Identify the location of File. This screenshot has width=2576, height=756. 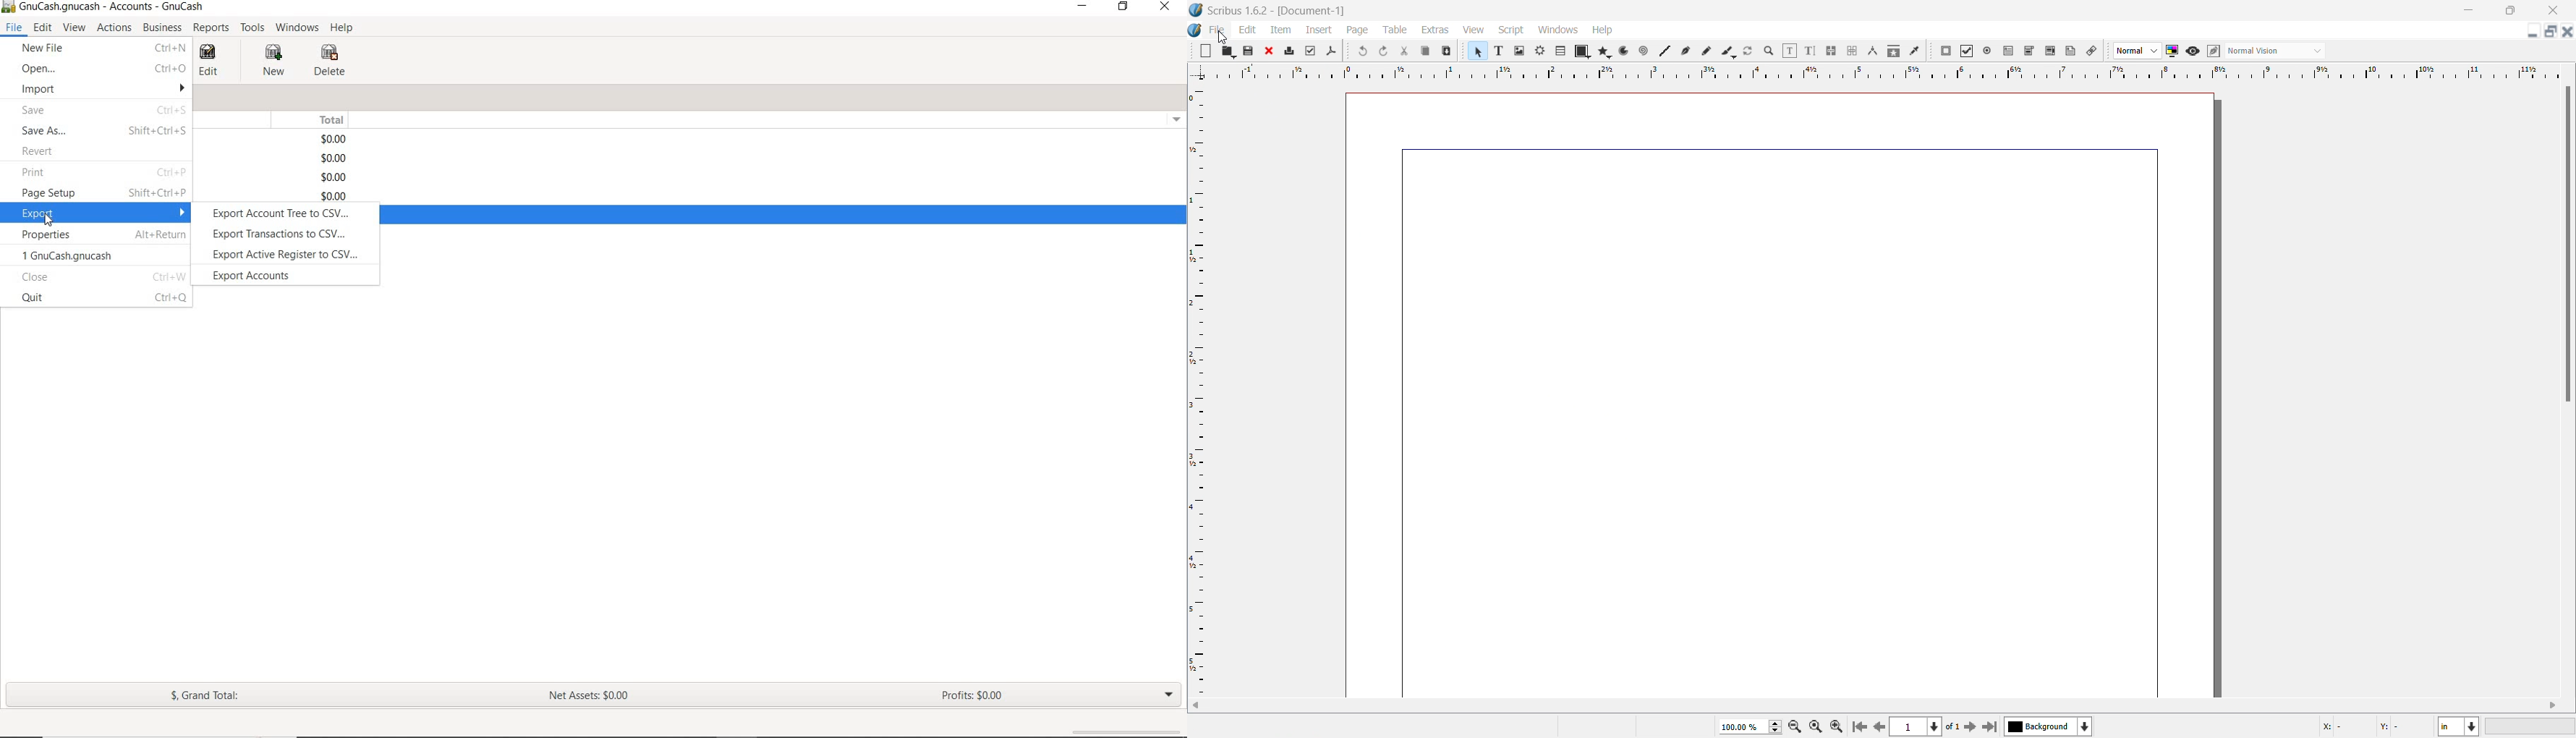
(1218, 29).